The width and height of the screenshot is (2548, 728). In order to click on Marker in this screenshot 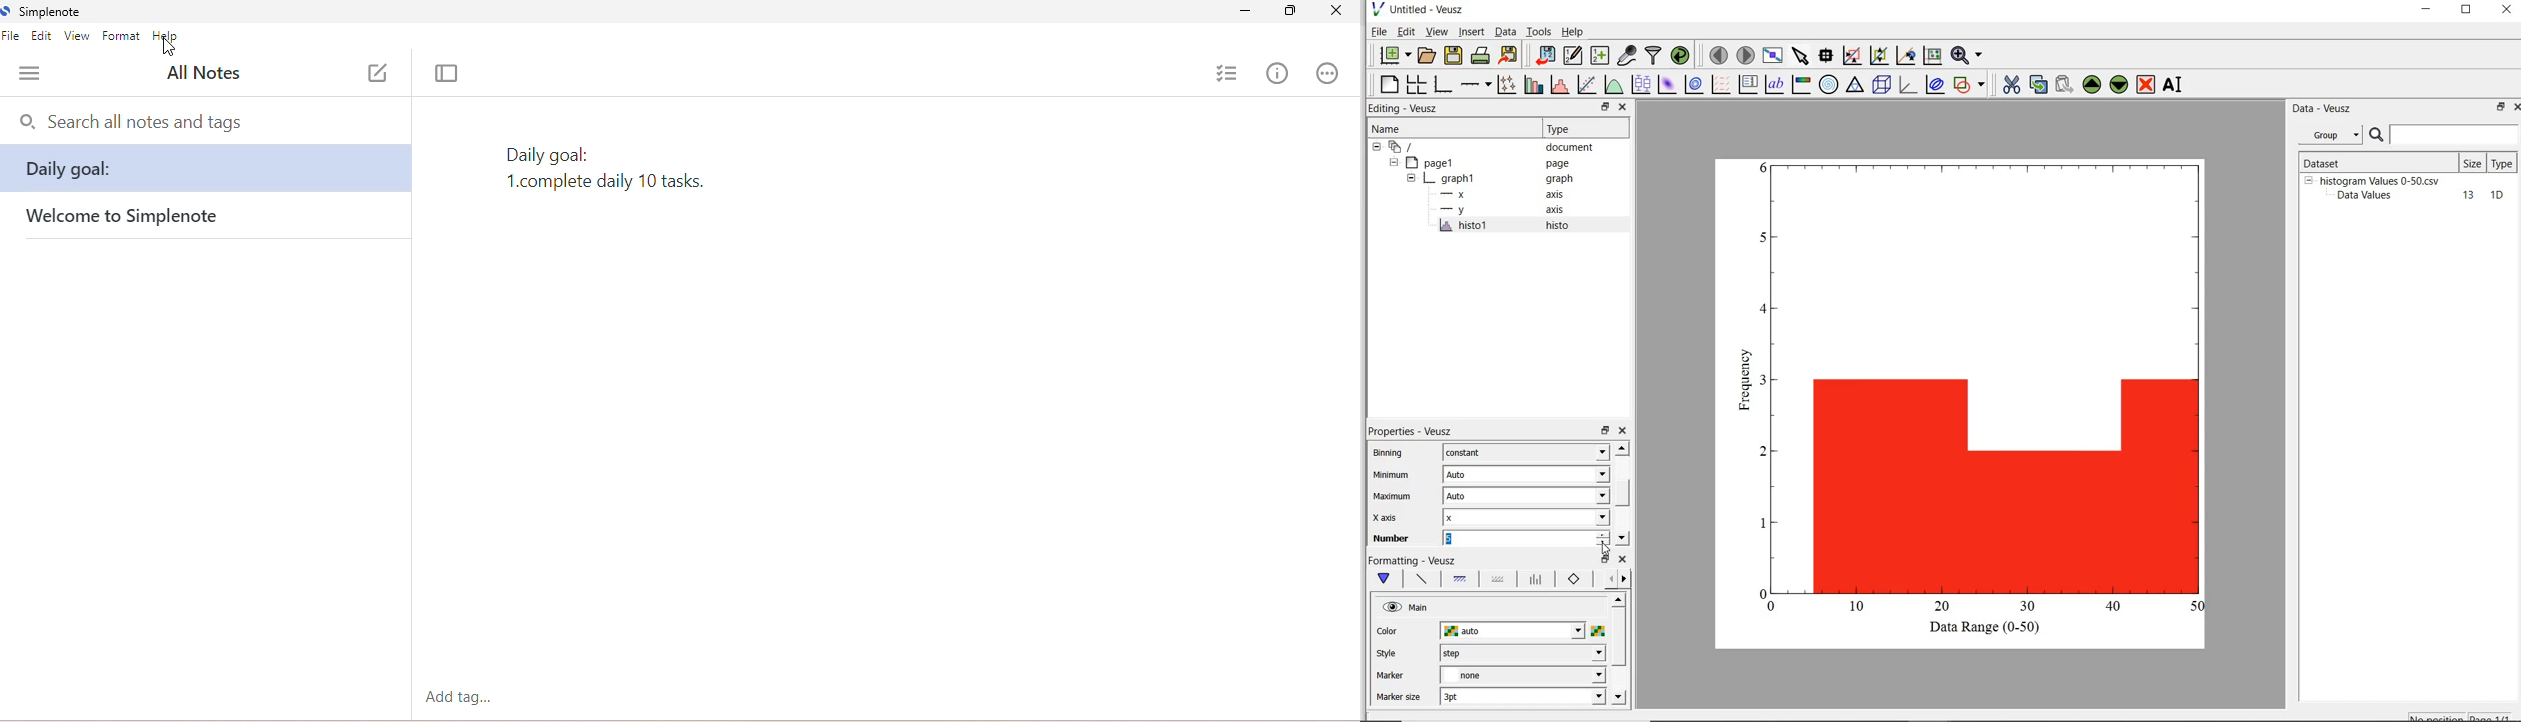, I will do `click(1390, 677)`.